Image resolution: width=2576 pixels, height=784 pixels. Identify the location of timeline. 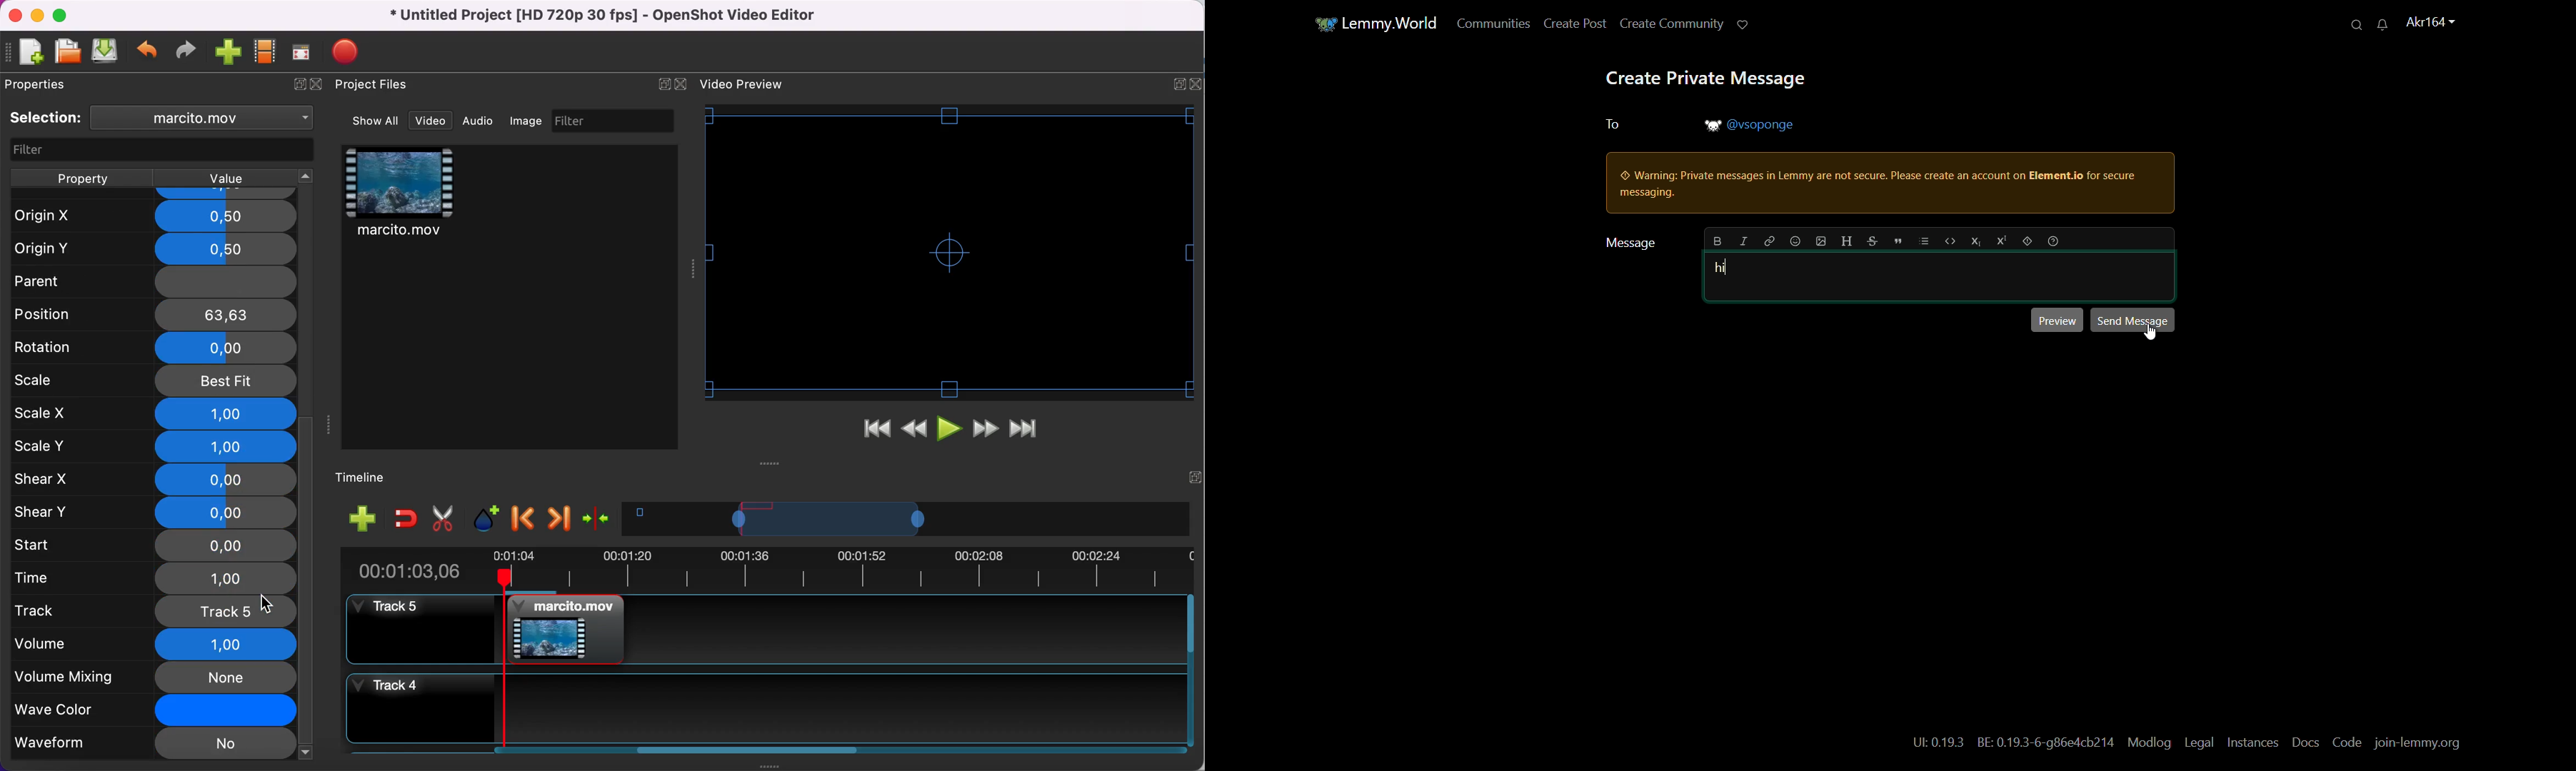
(369, 478).